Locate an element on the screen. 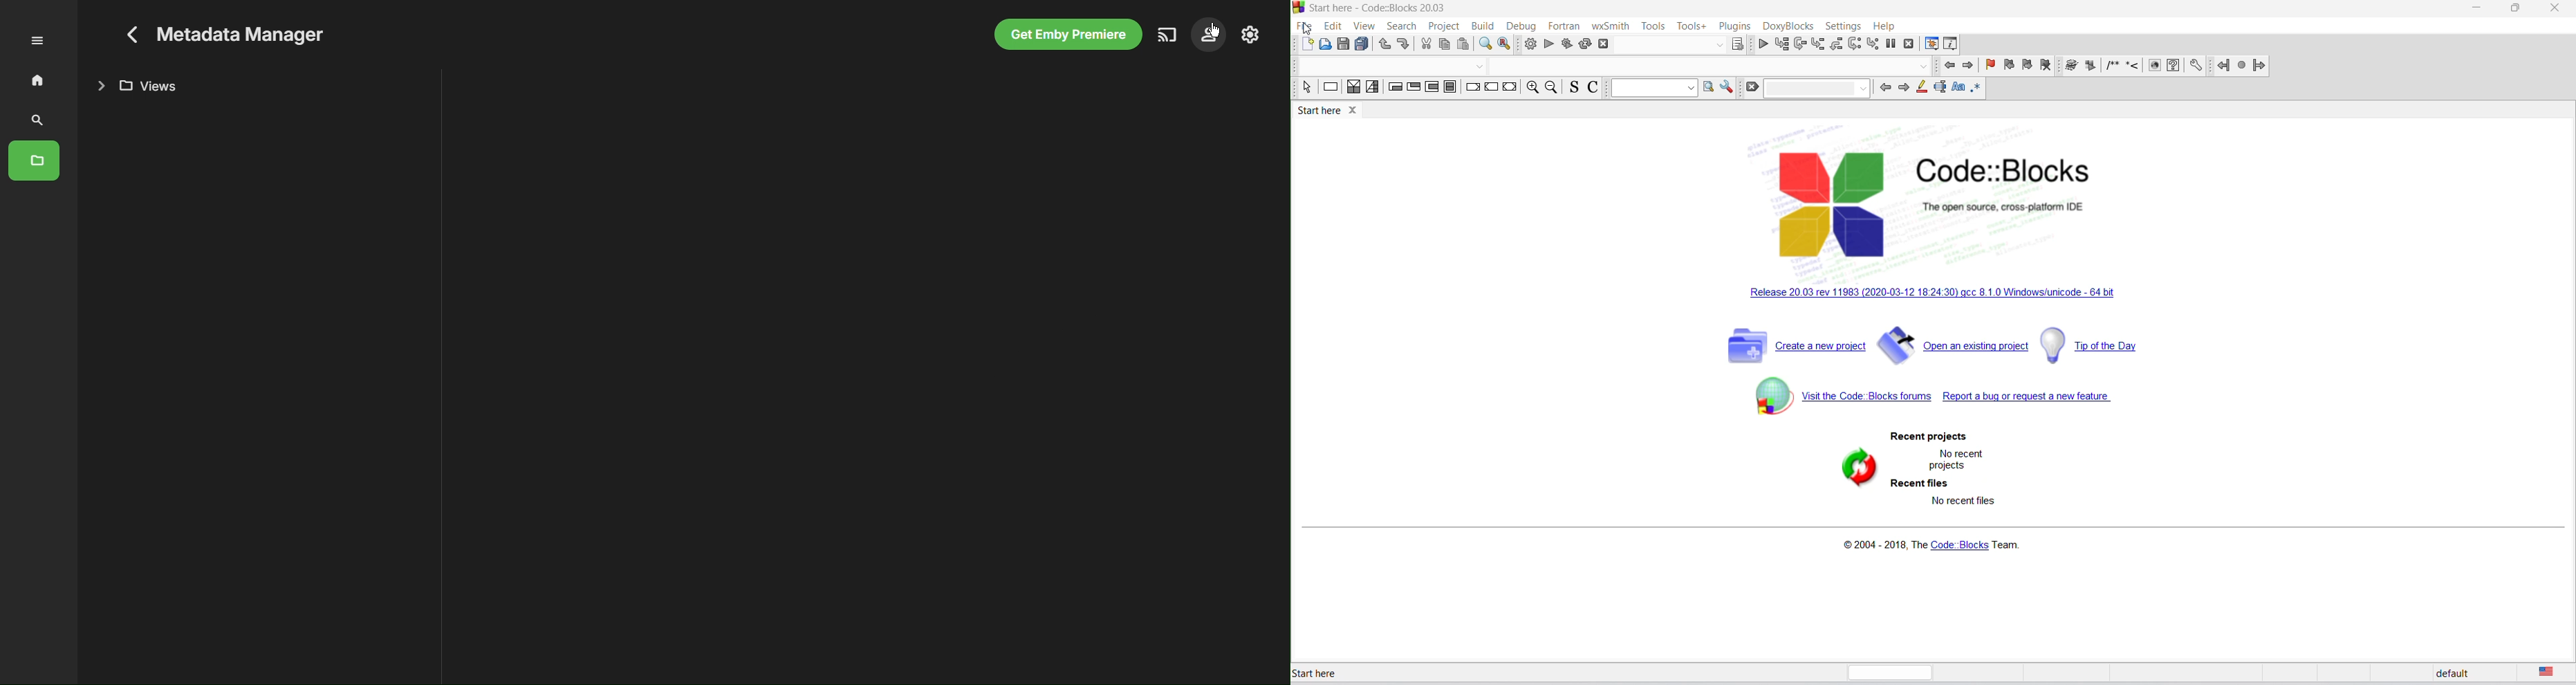  report bug is located at coordinates (2047, 397).